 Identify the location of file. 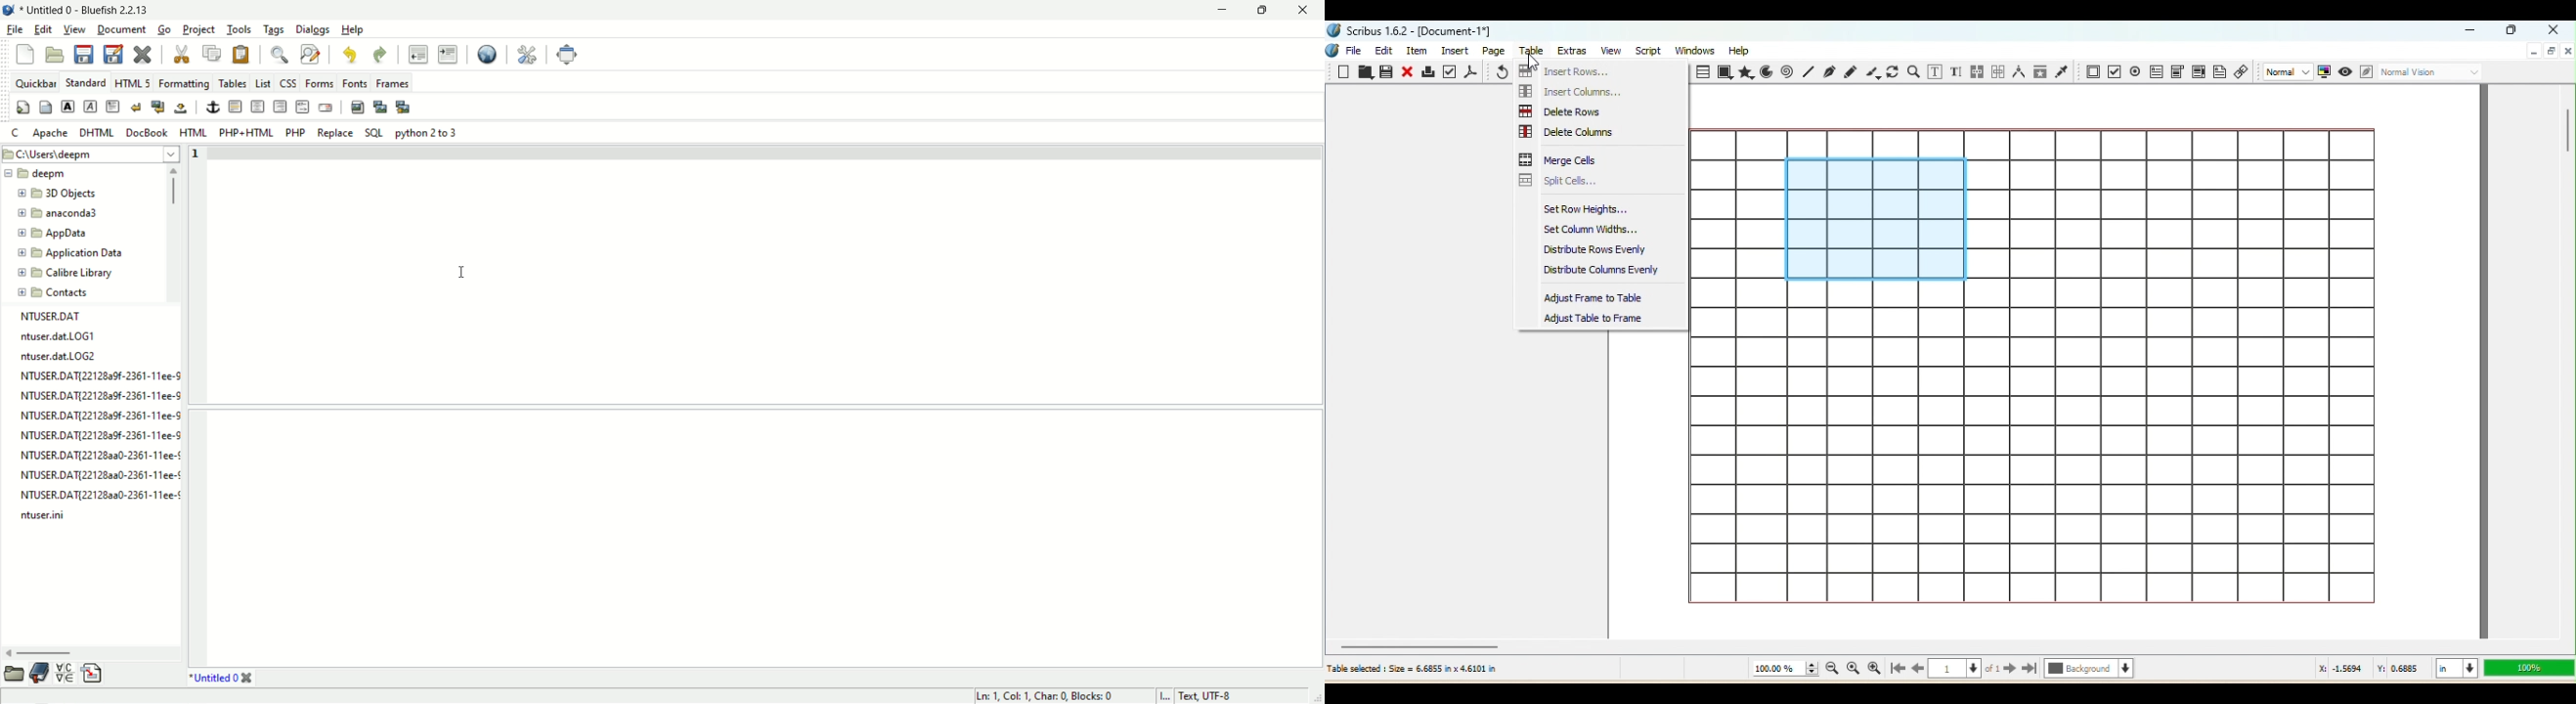
(15, 30).